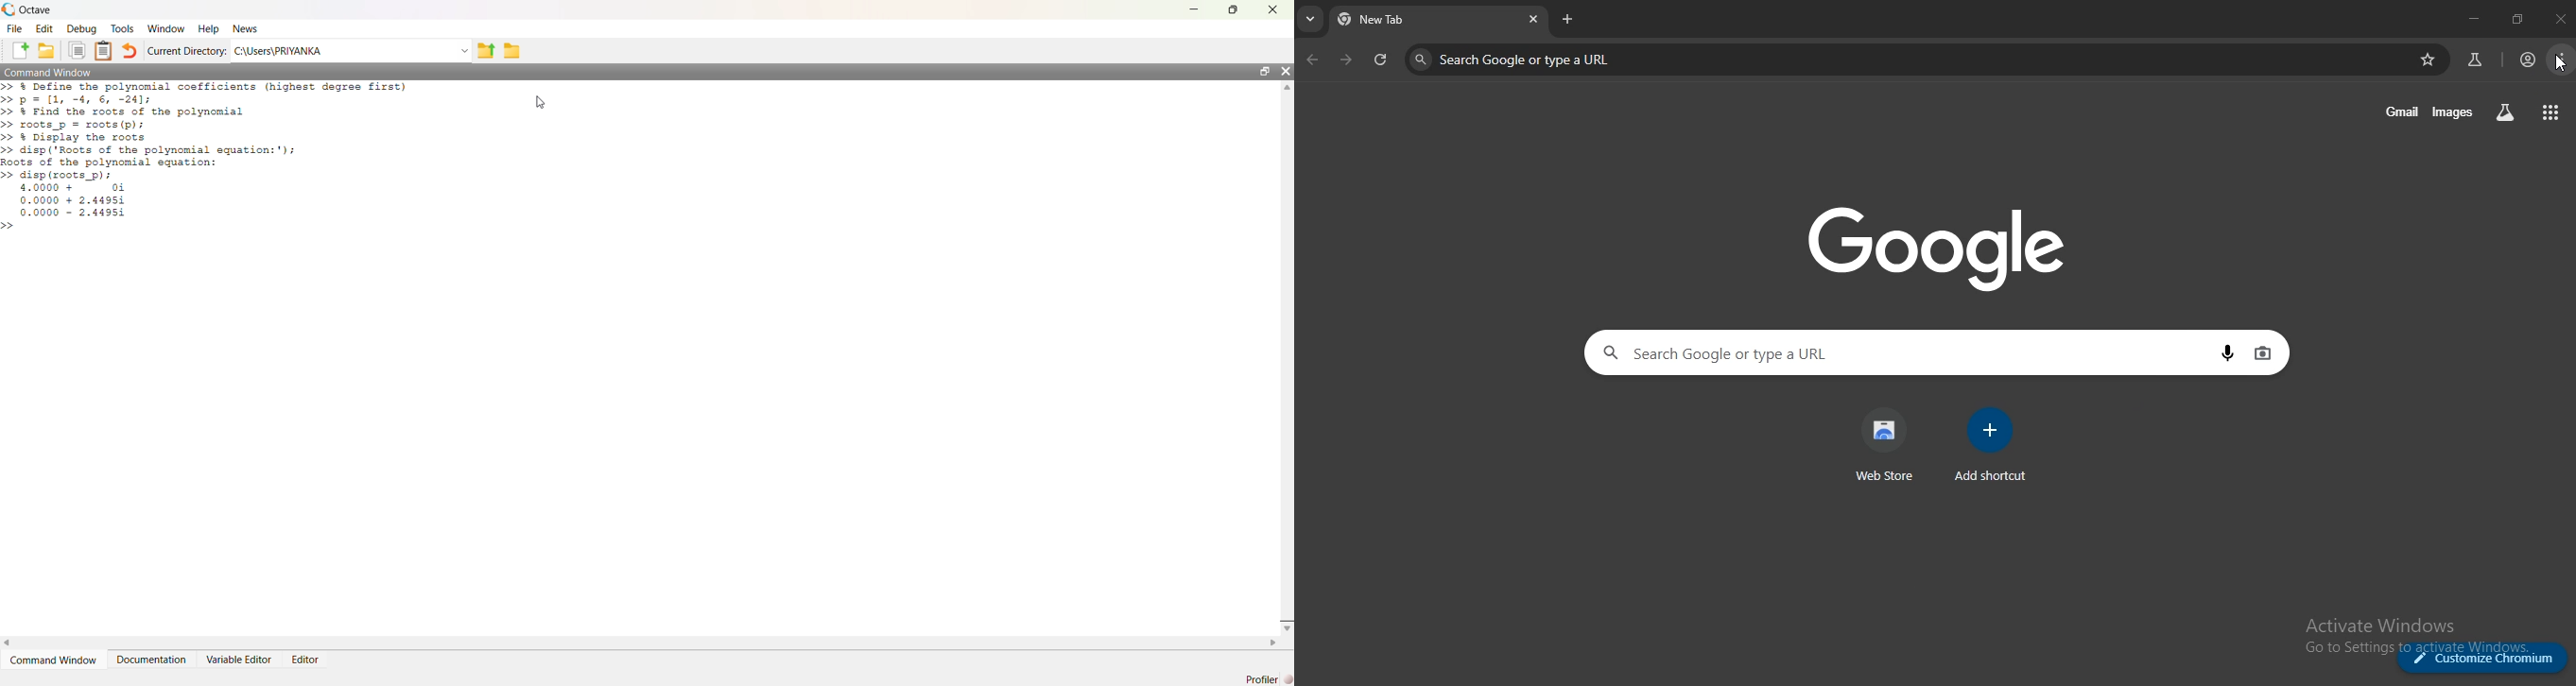 The height and width of the screenshot is (700, 2576). I want to click on Clipboard, so click(104, 51).